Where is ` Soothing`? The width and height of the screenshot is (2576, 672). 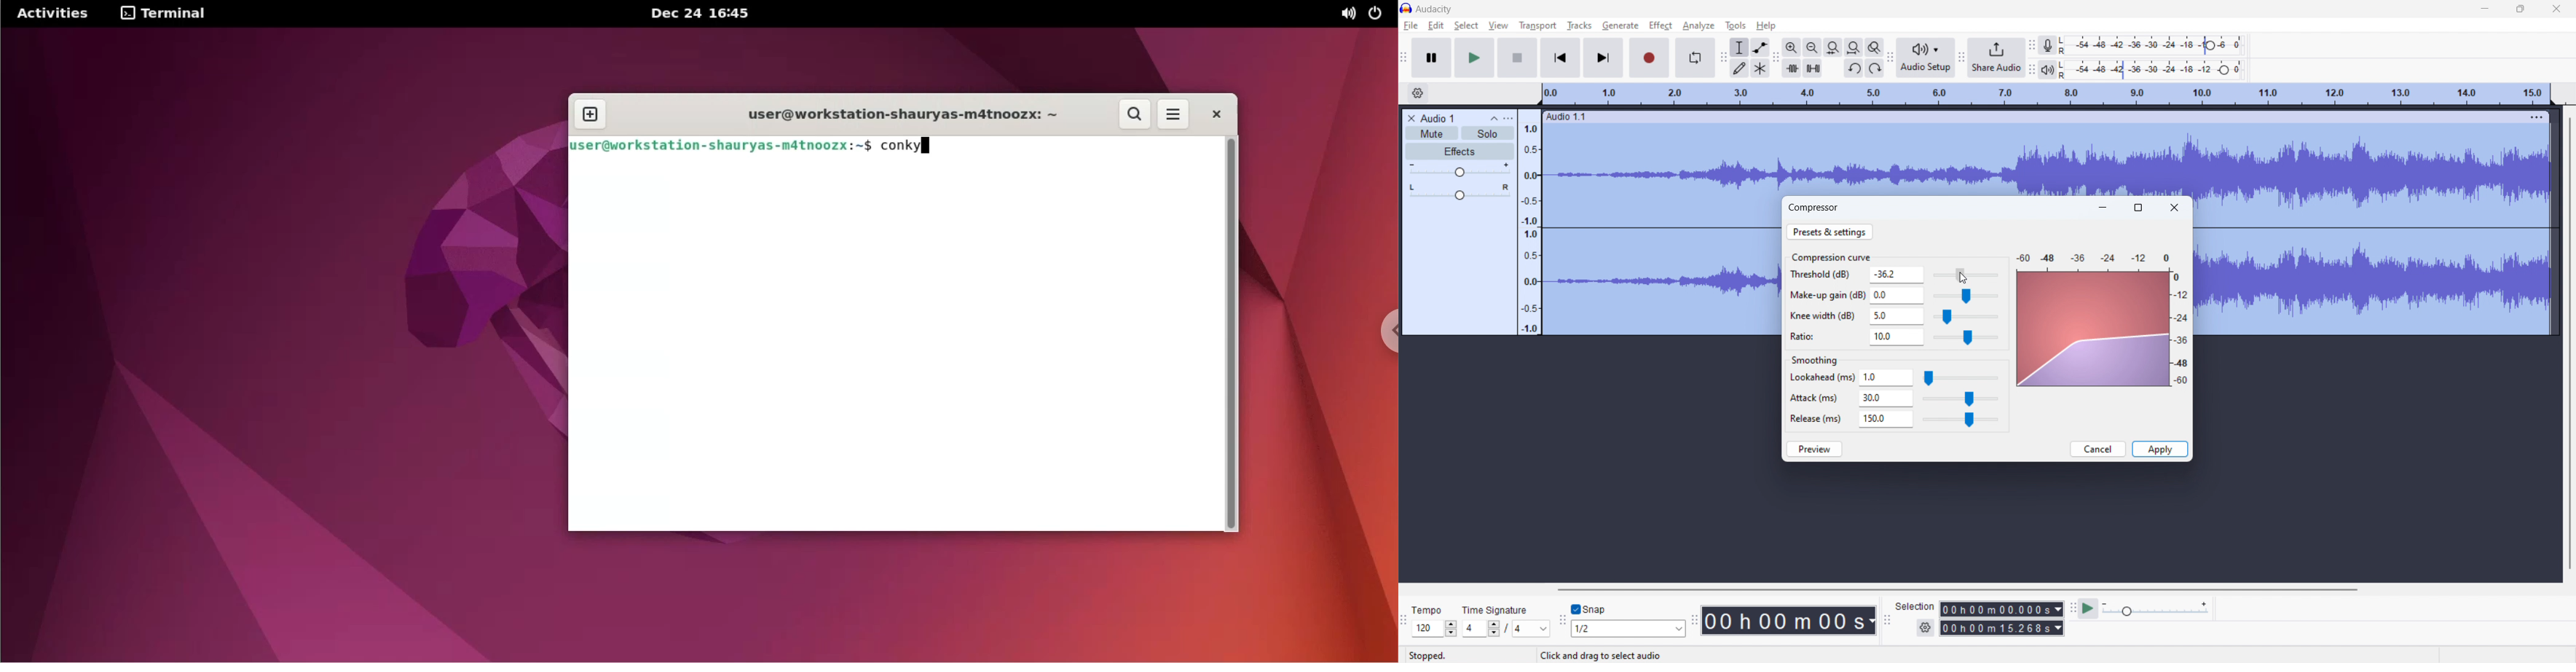
 Soothing is located at coordinates (1821, 358).